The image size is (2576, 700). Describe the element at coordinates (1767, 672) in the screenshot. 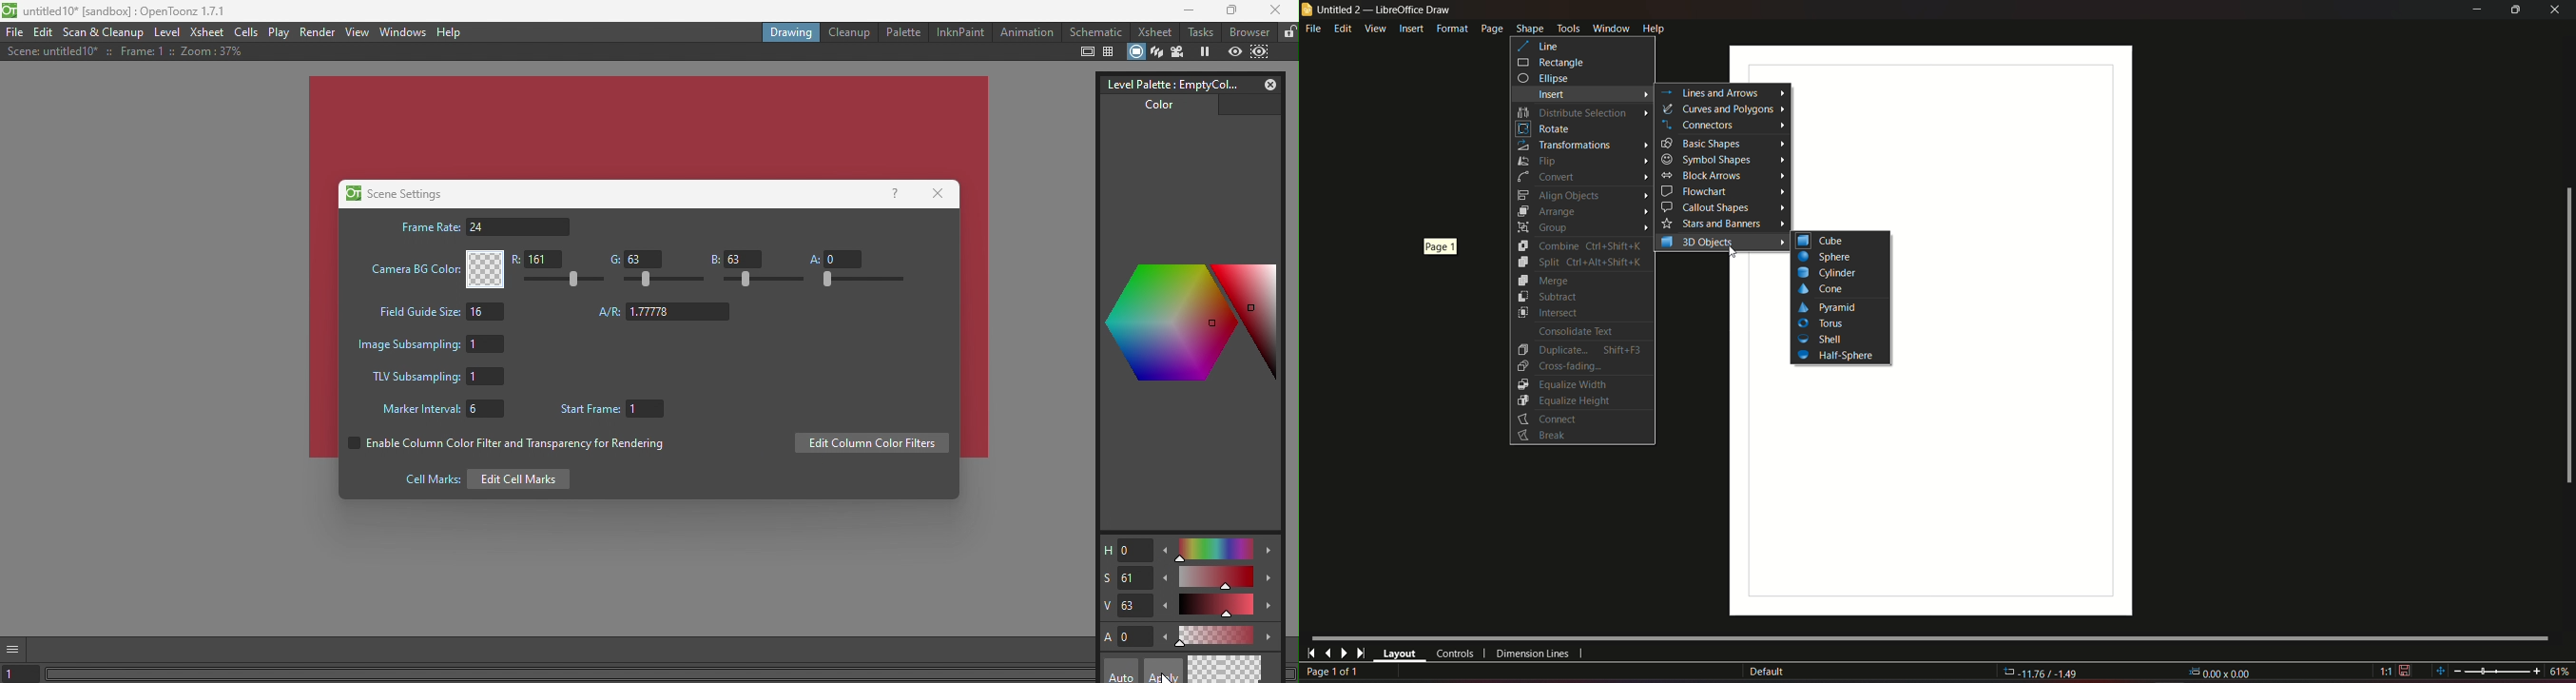

I see `Default` at that location.